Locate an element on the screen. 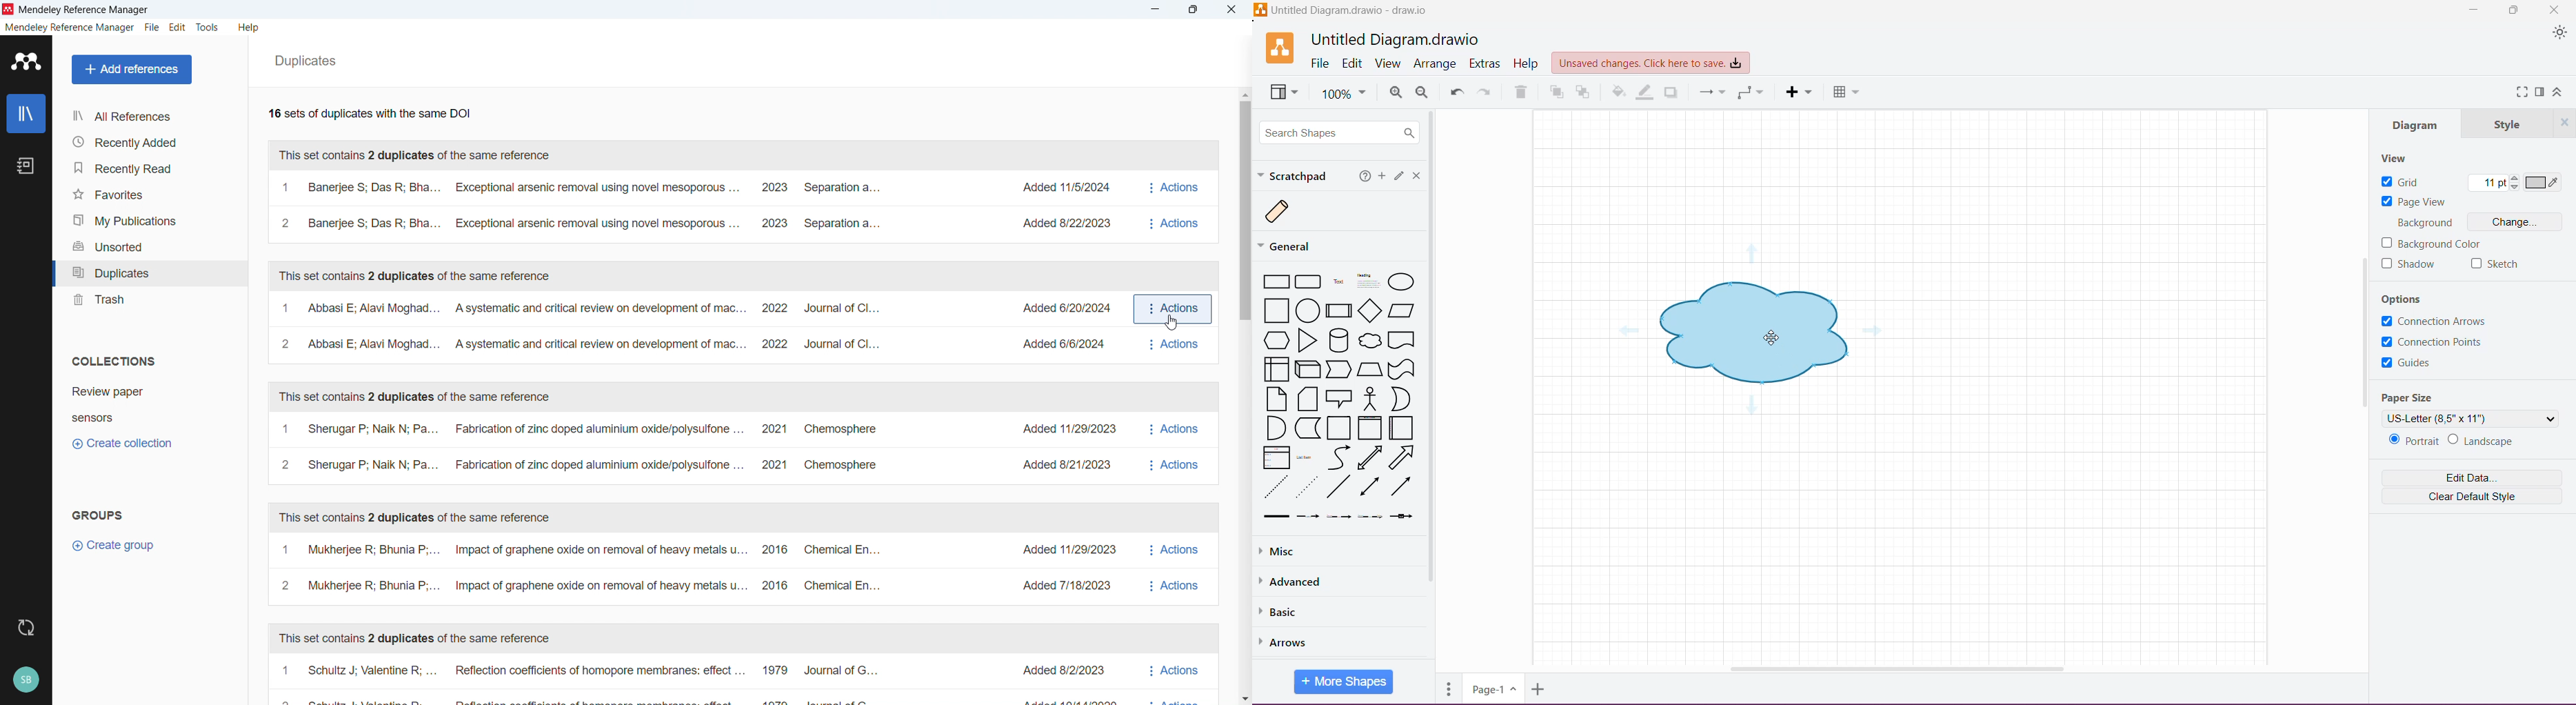  This set contains 2 duplicates of the same reference is located at coordinates (421, 638).